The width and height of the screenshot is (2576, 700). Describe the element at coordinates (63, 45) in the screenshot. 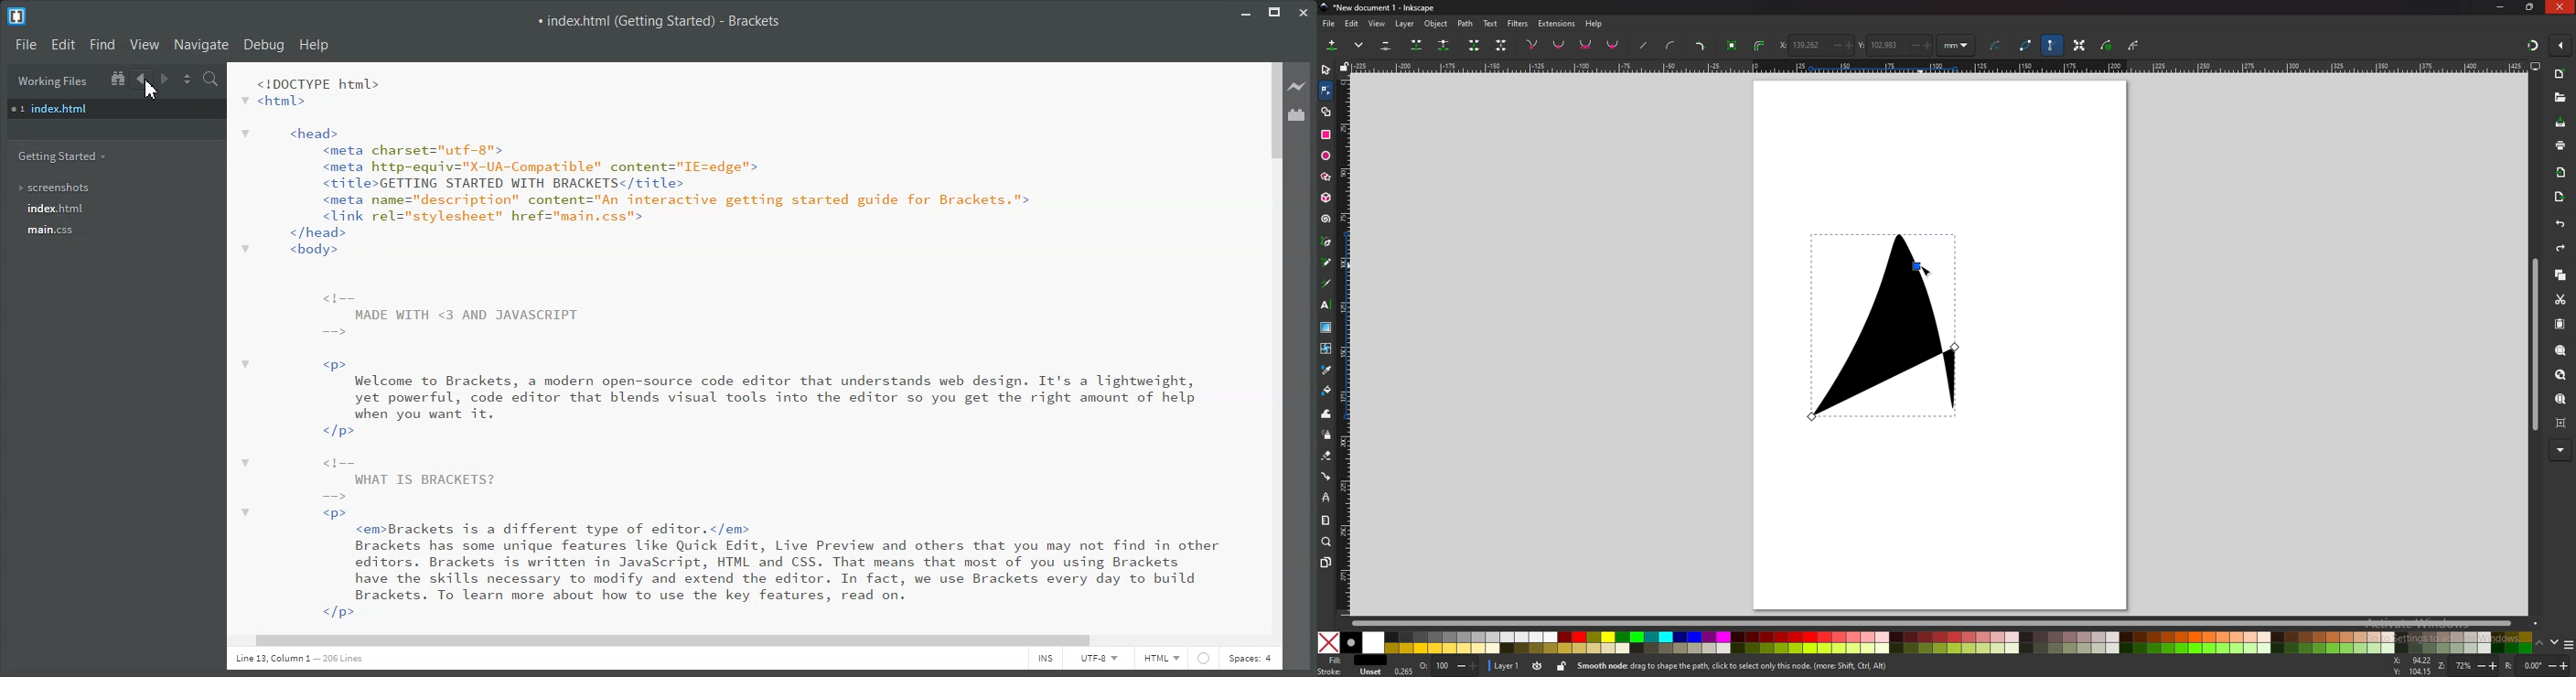

I see `Edit` at that location.